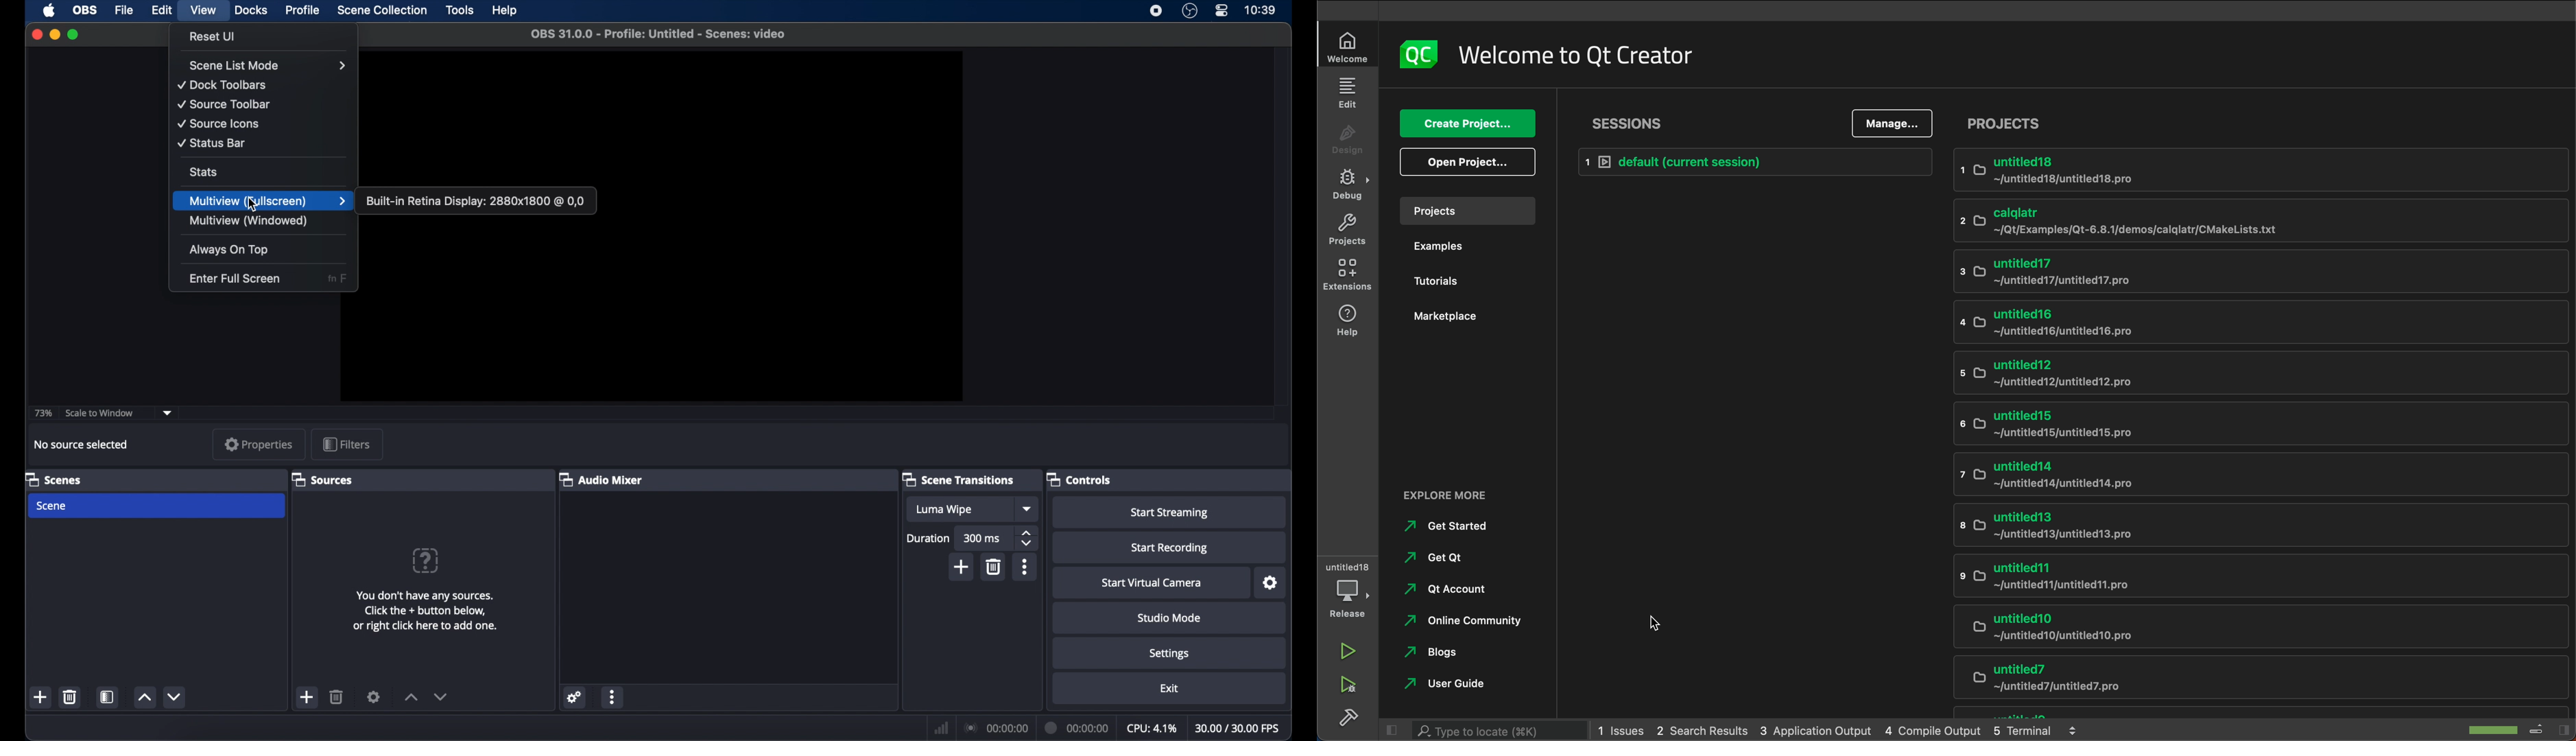  I want to click on scene, so click(157, 506).